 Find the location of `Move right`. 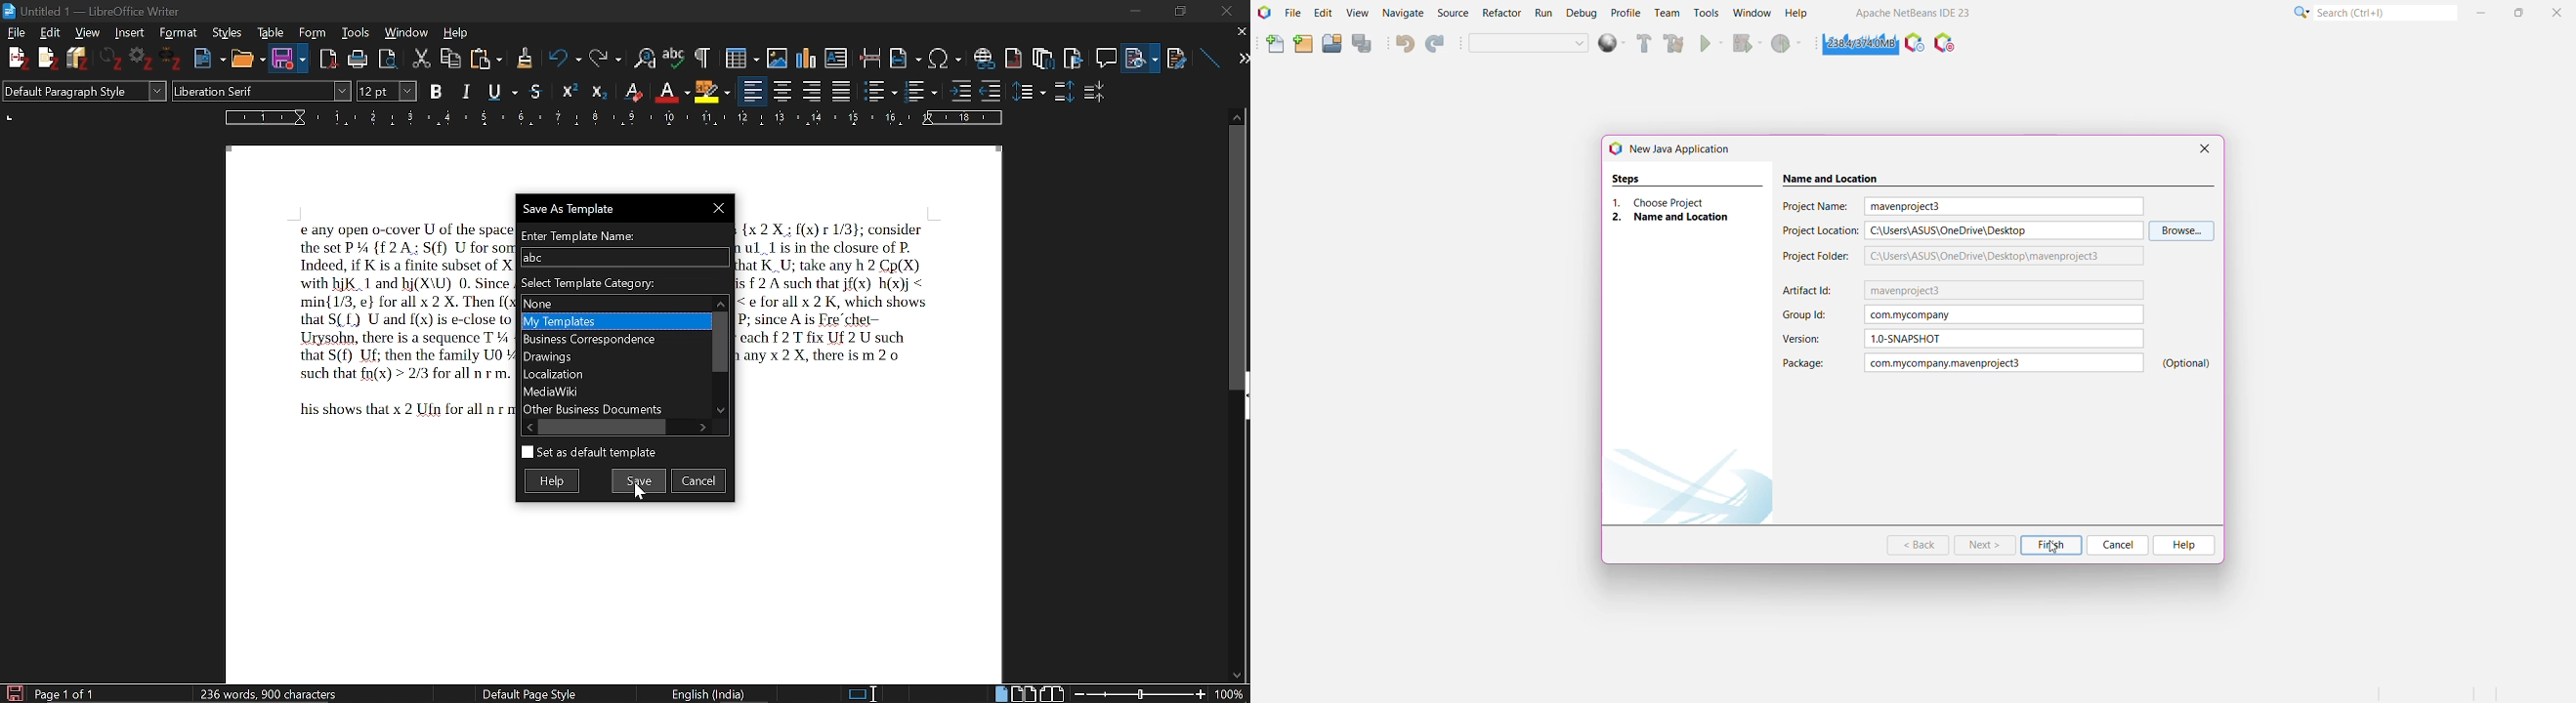

Move right is located at coordinates (704, 426).